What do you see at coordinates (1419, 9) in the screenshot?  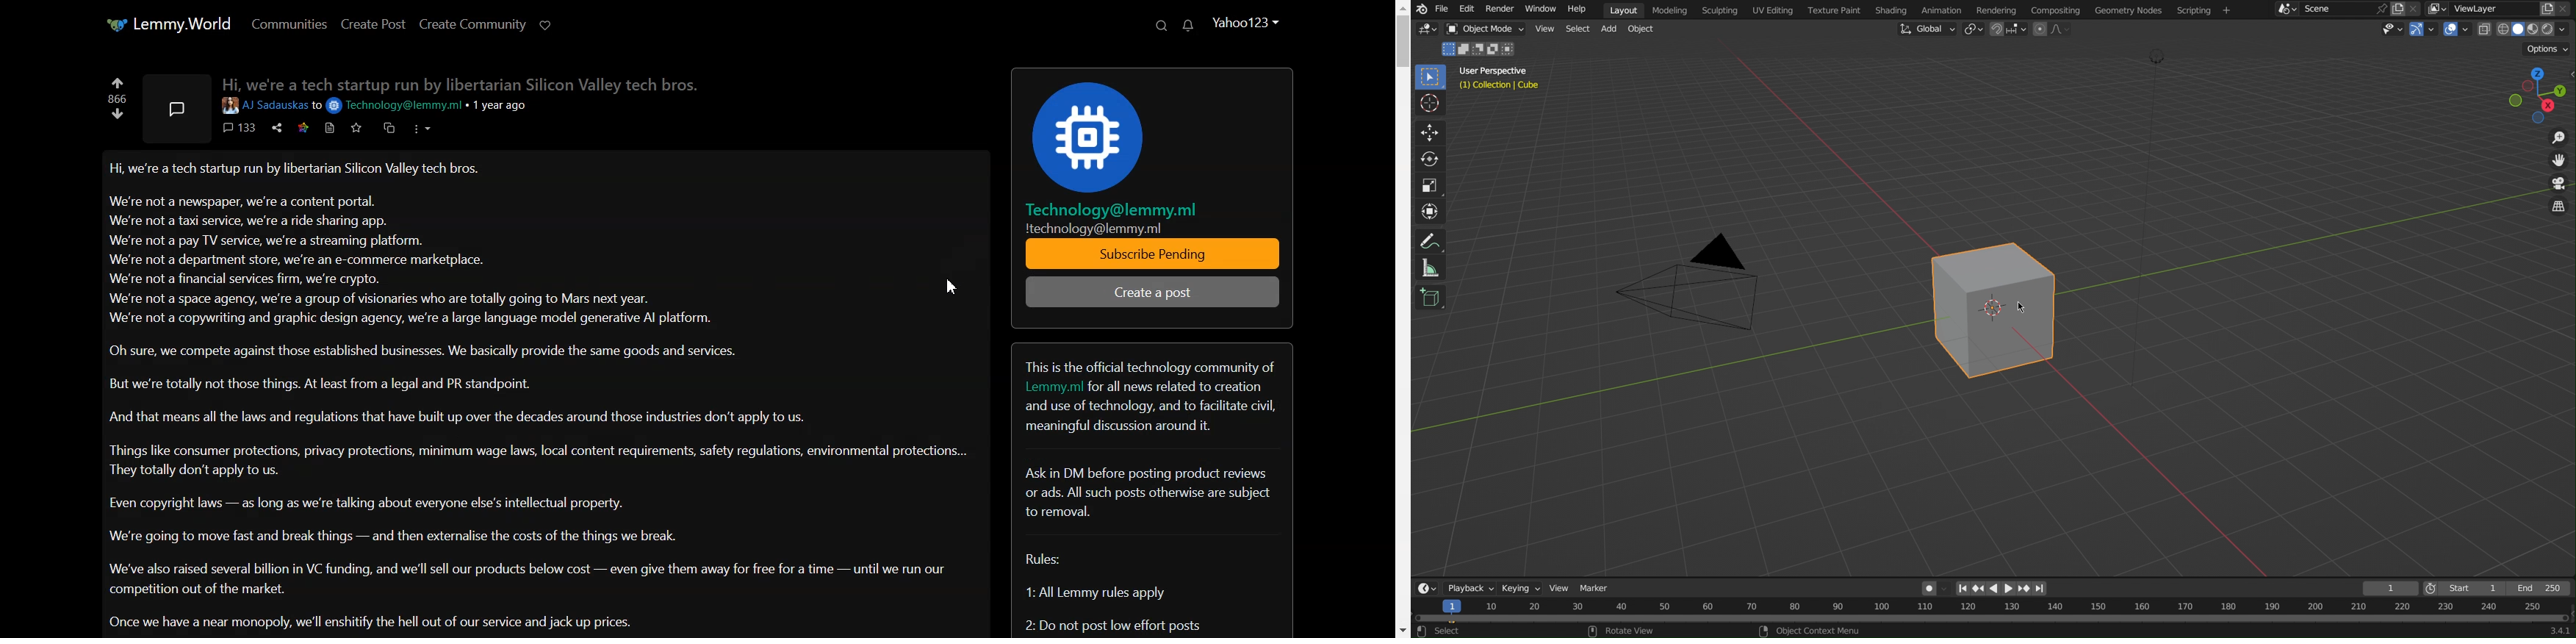 I see `Blend logo` at bounding box center [1419, 9].